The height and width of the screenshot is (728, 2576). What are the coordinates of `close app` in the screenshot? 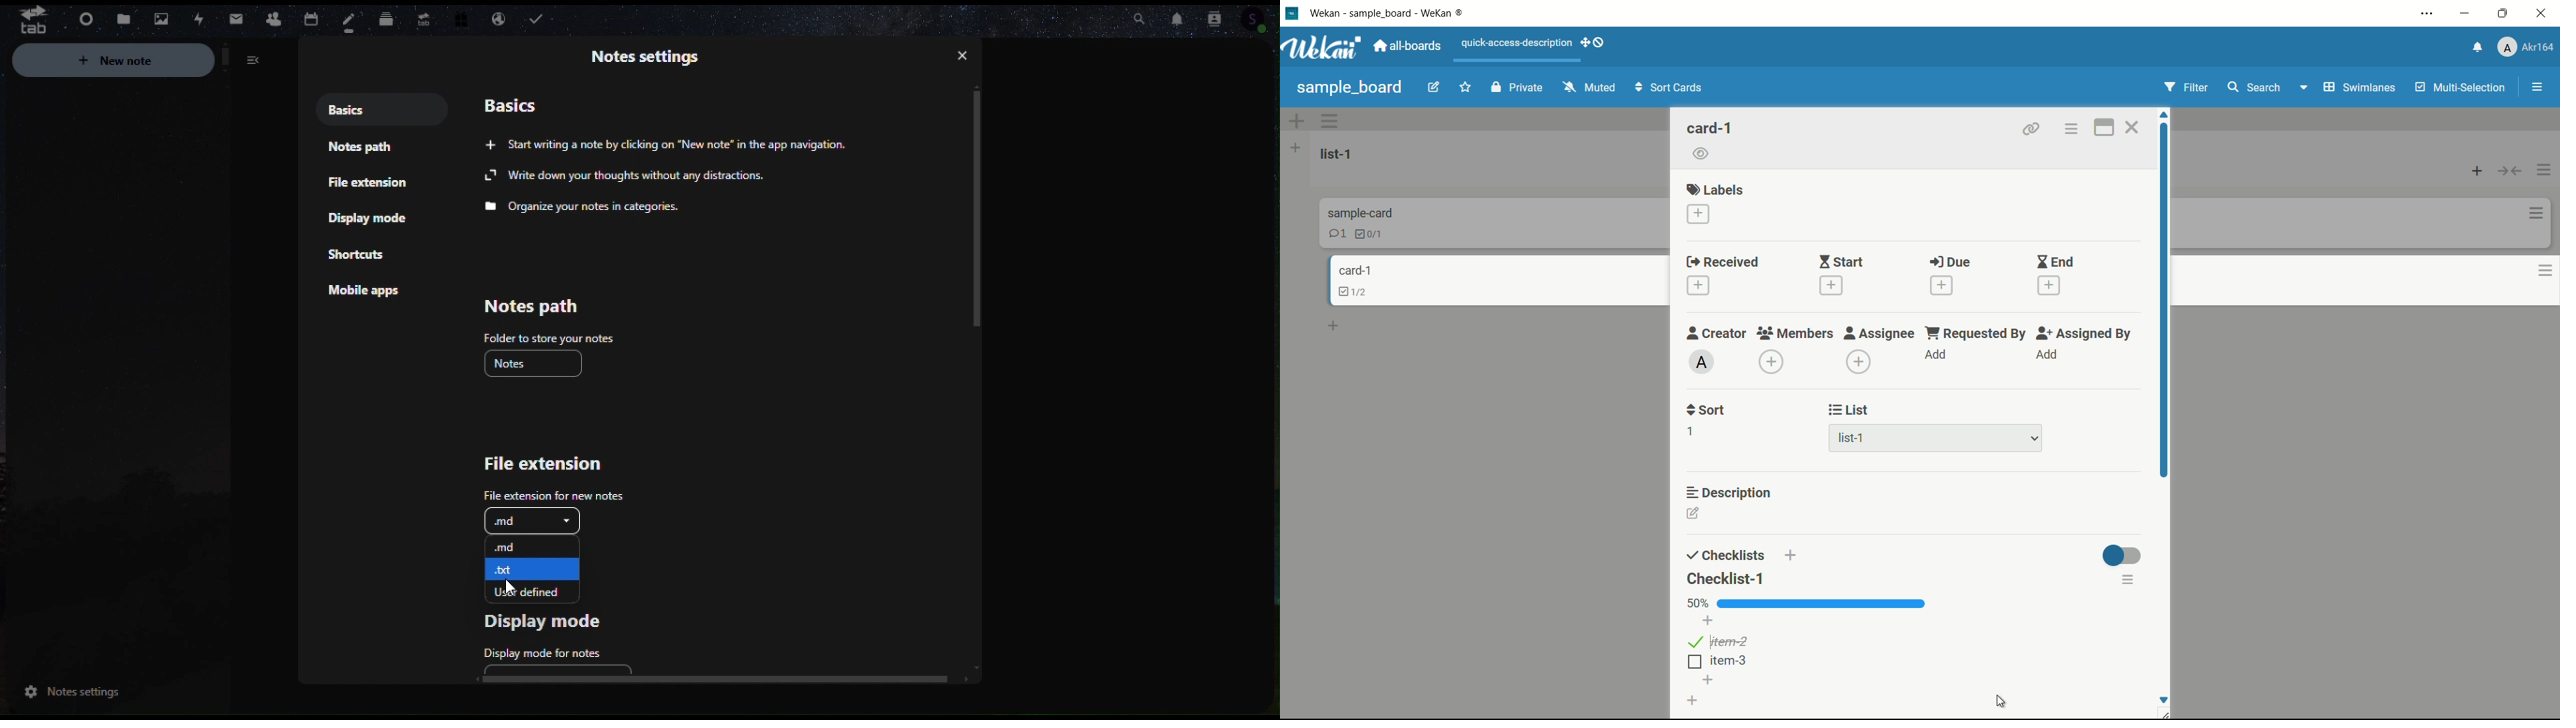 It's located at (2543, 14).